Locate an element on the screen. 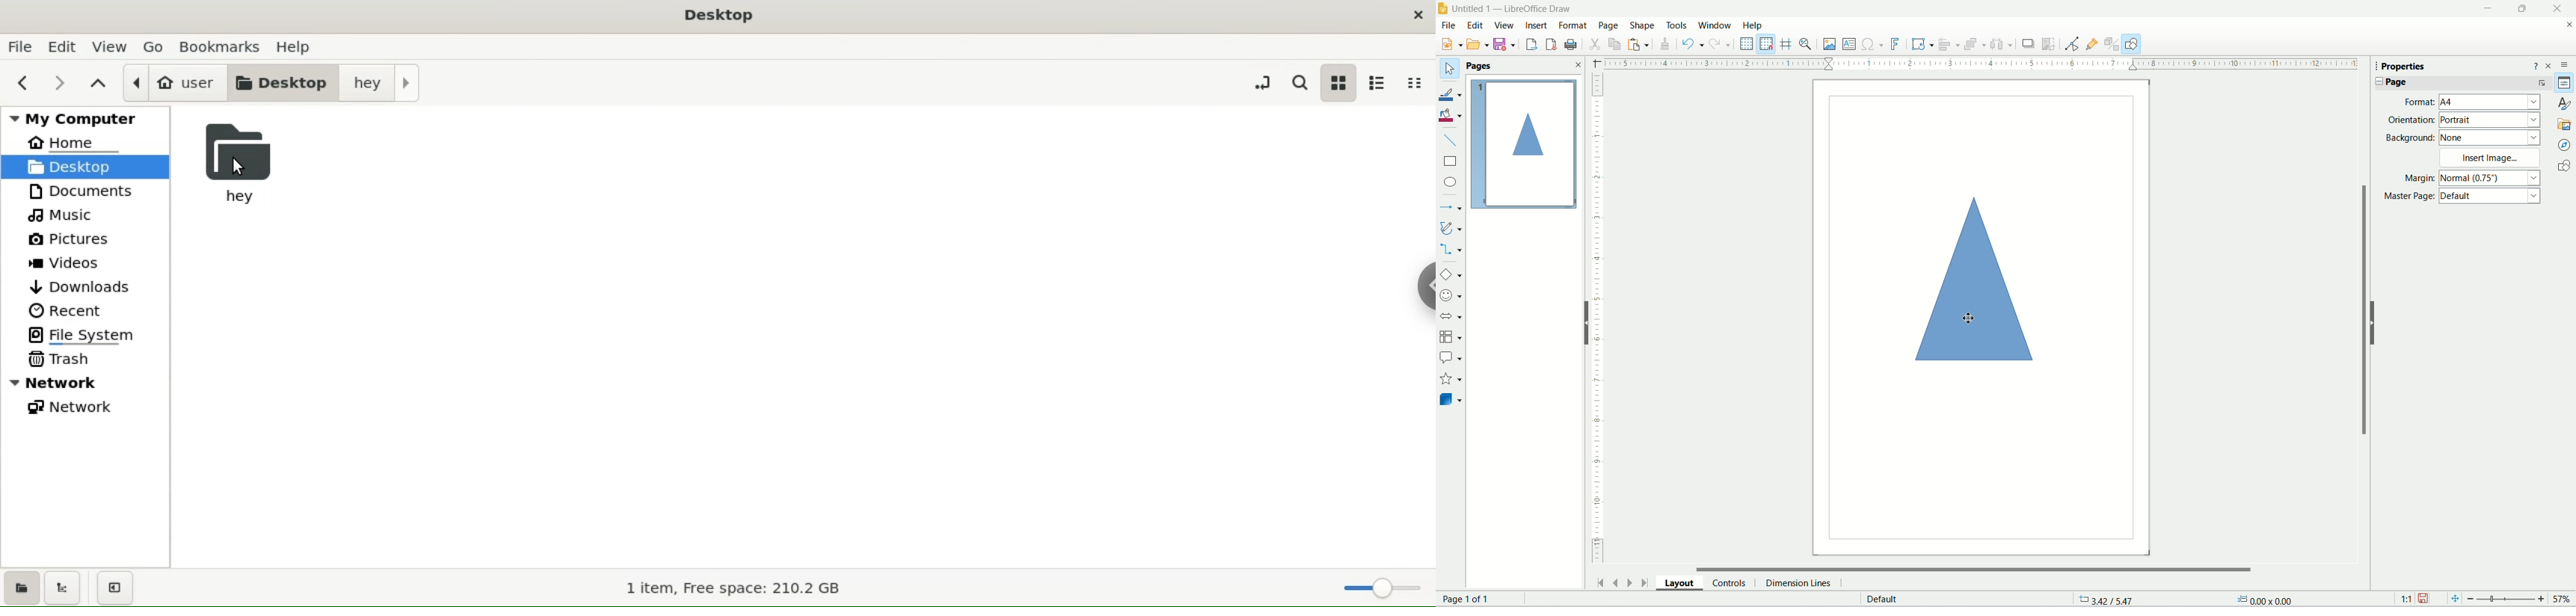 Image resolution: width=2576 pixels, height=616 pixels. Arrange is located at coordinates (1975, 44).